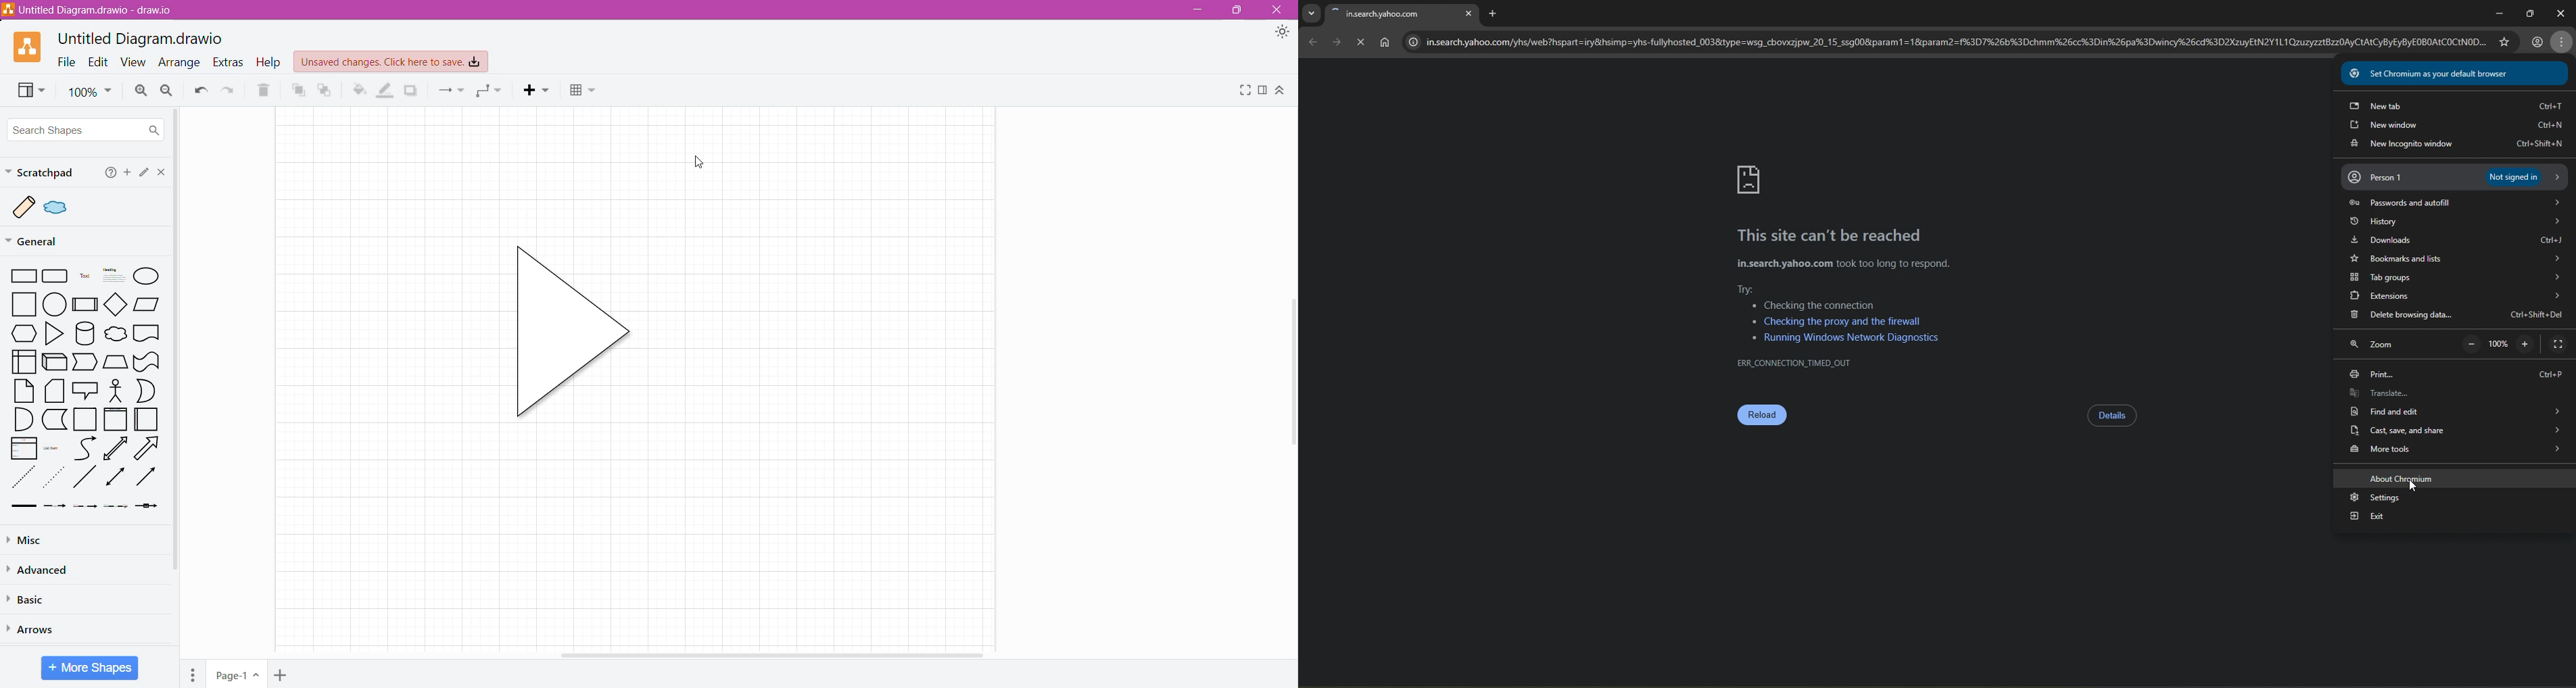  I want to click on Expand/Collapse, so click(1281, 89).